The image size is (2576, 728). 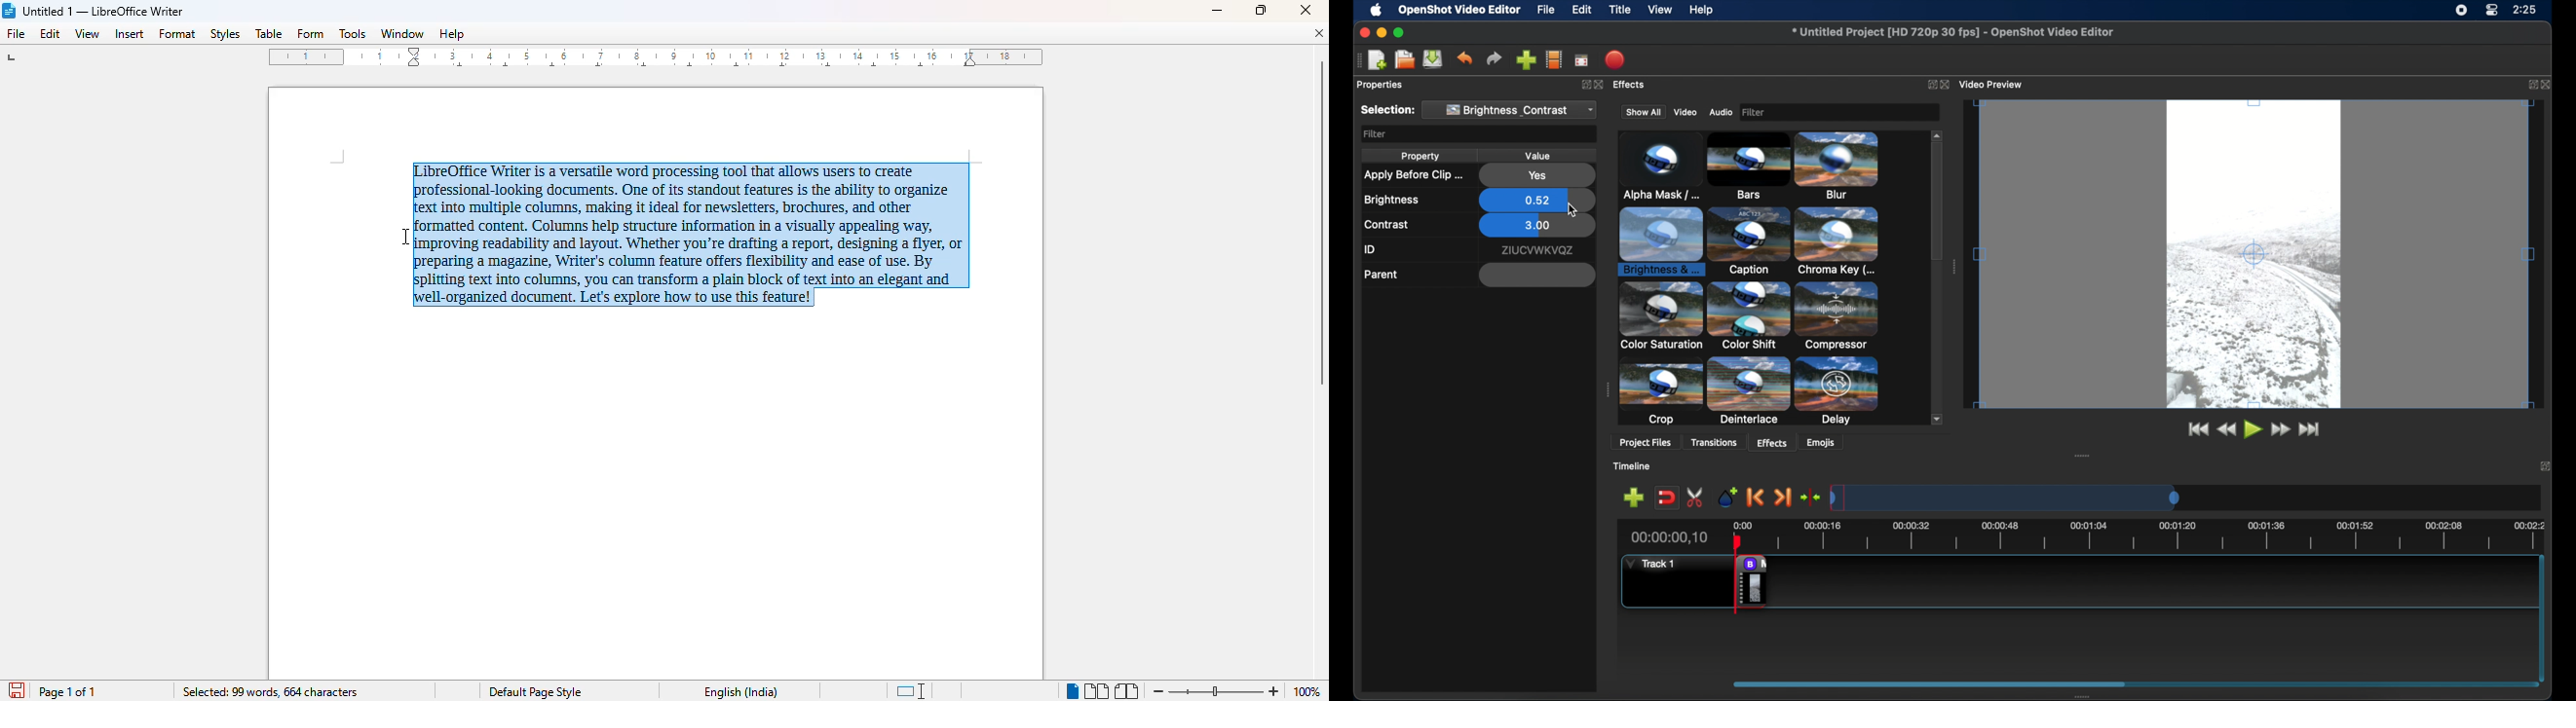 I want to click on head, so click(x=1739, y=543).